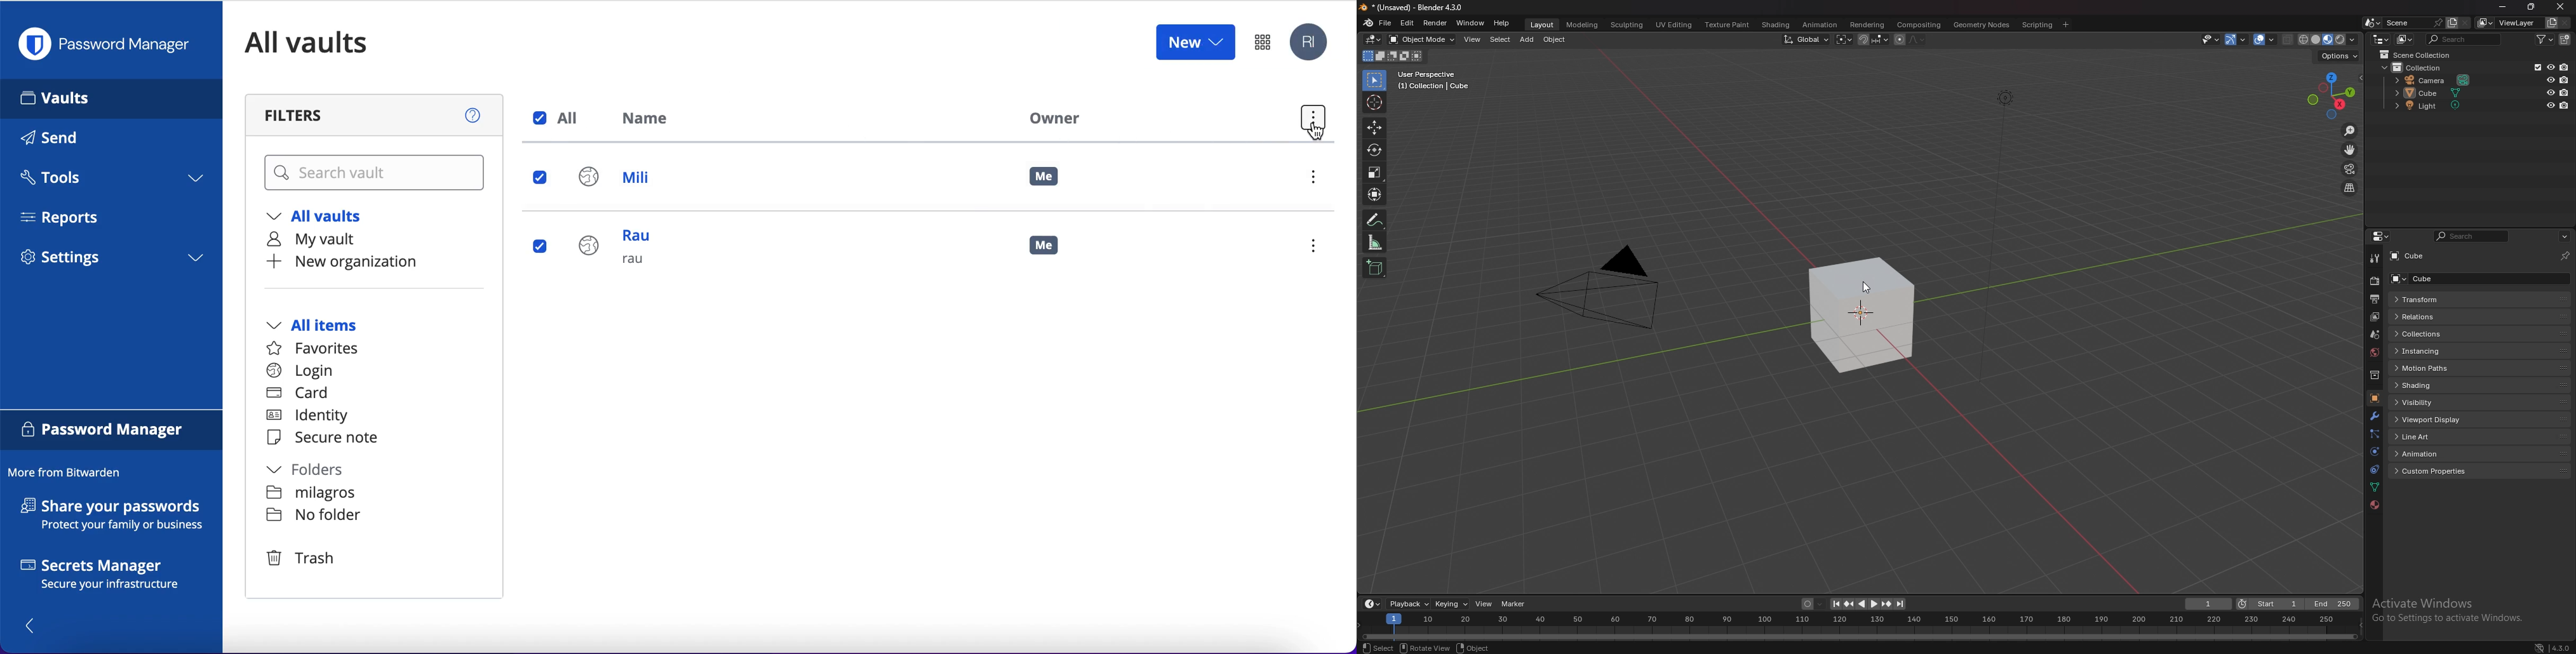  Describe the element at coordinates (36, 625) in the screenshot. I see `show/hide panel` at that location.